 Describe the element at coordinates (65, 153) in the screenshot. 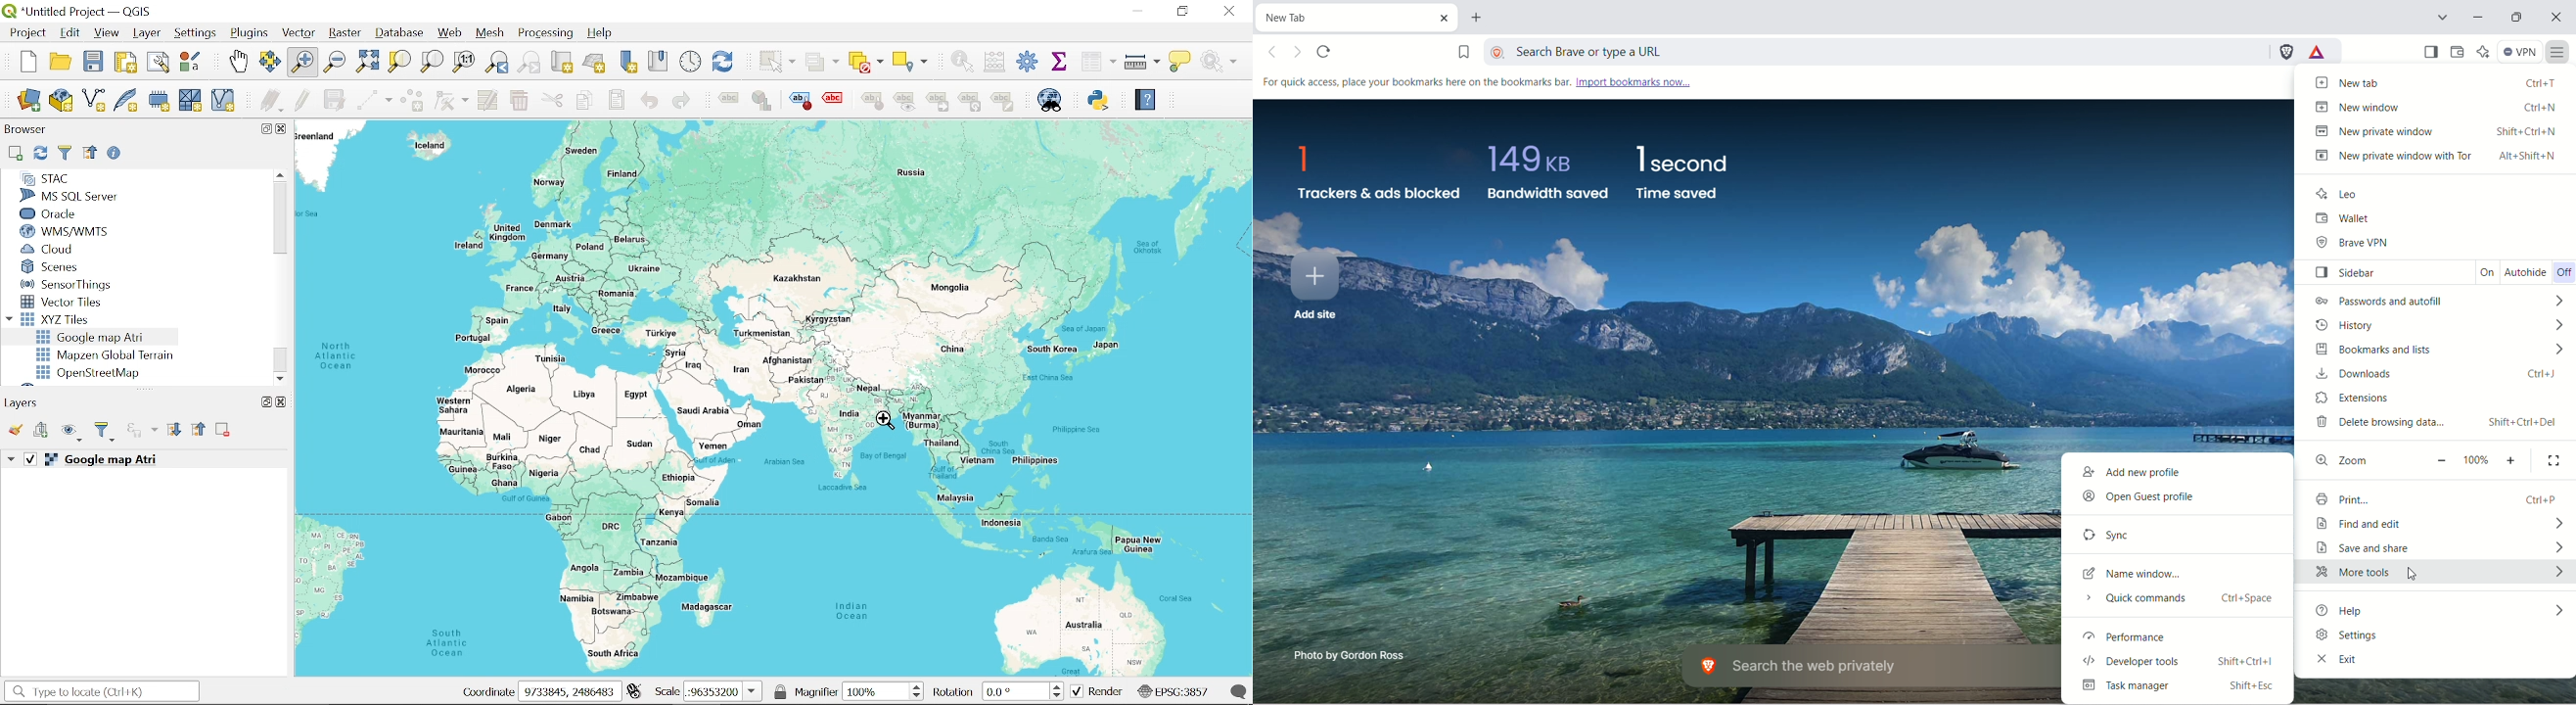

I see `Filter Browser` at that location.